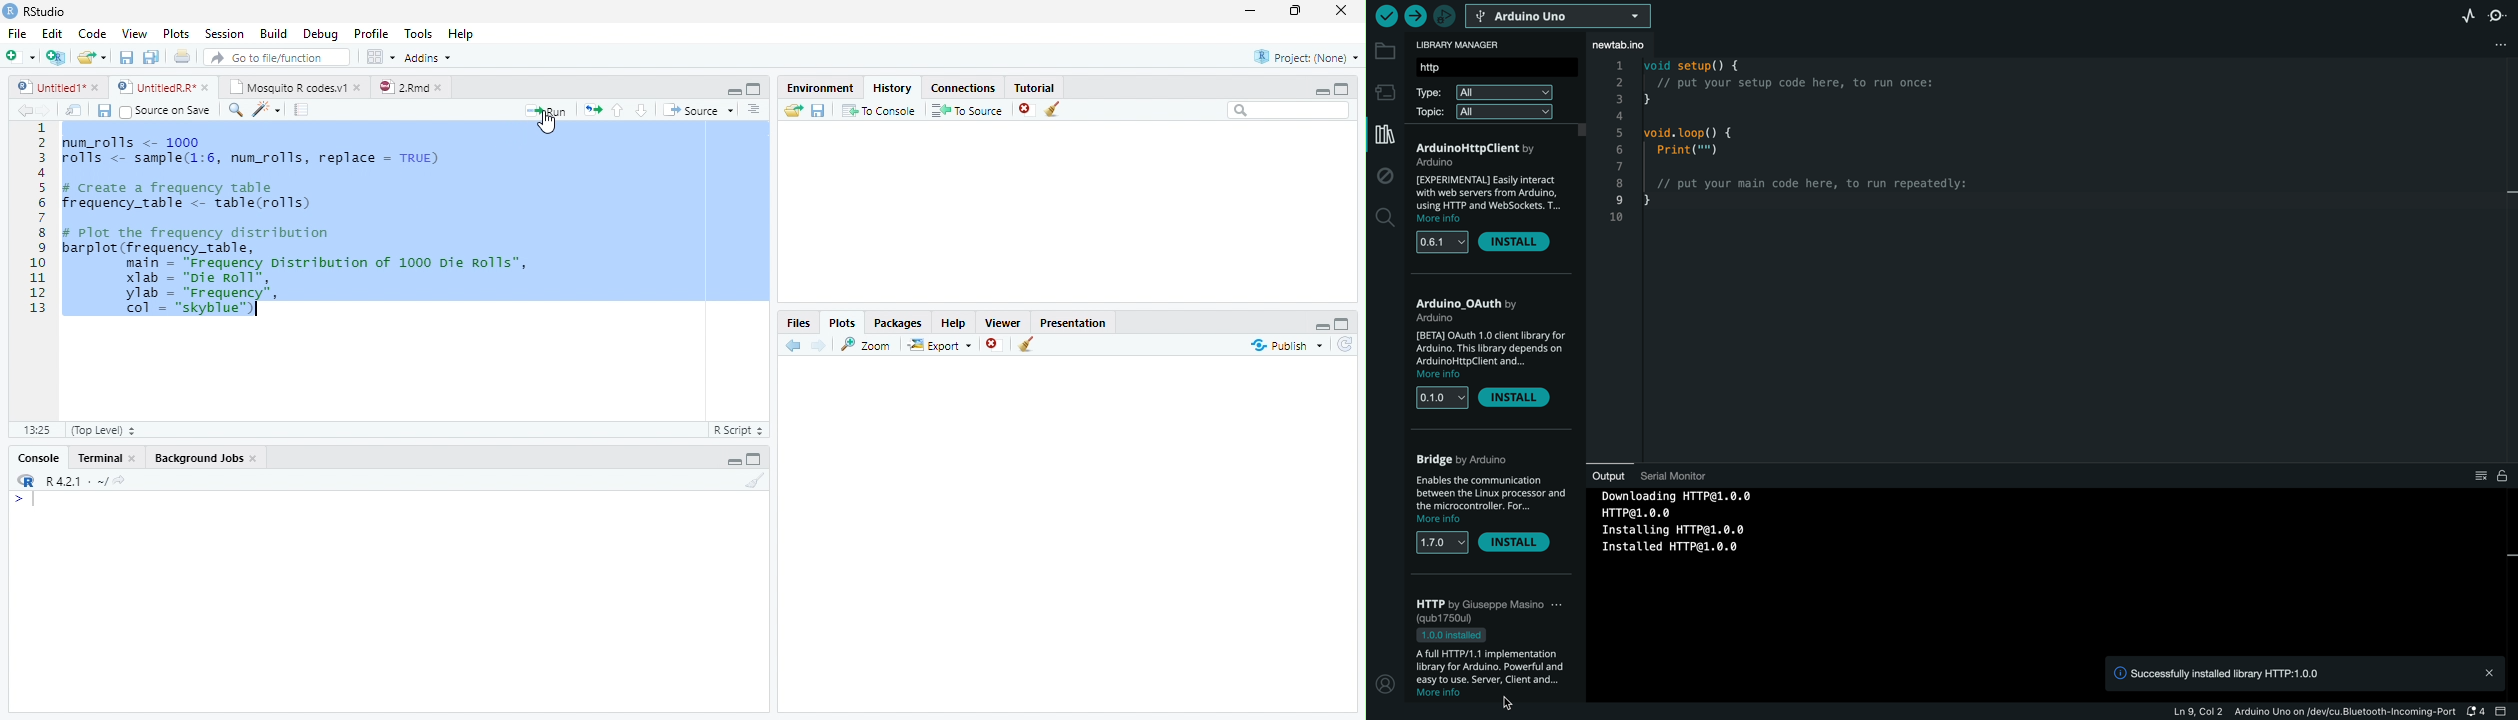  Describe the element at coordinates (379, 57) in the screenshot. I see `Workspace panes` at that location.